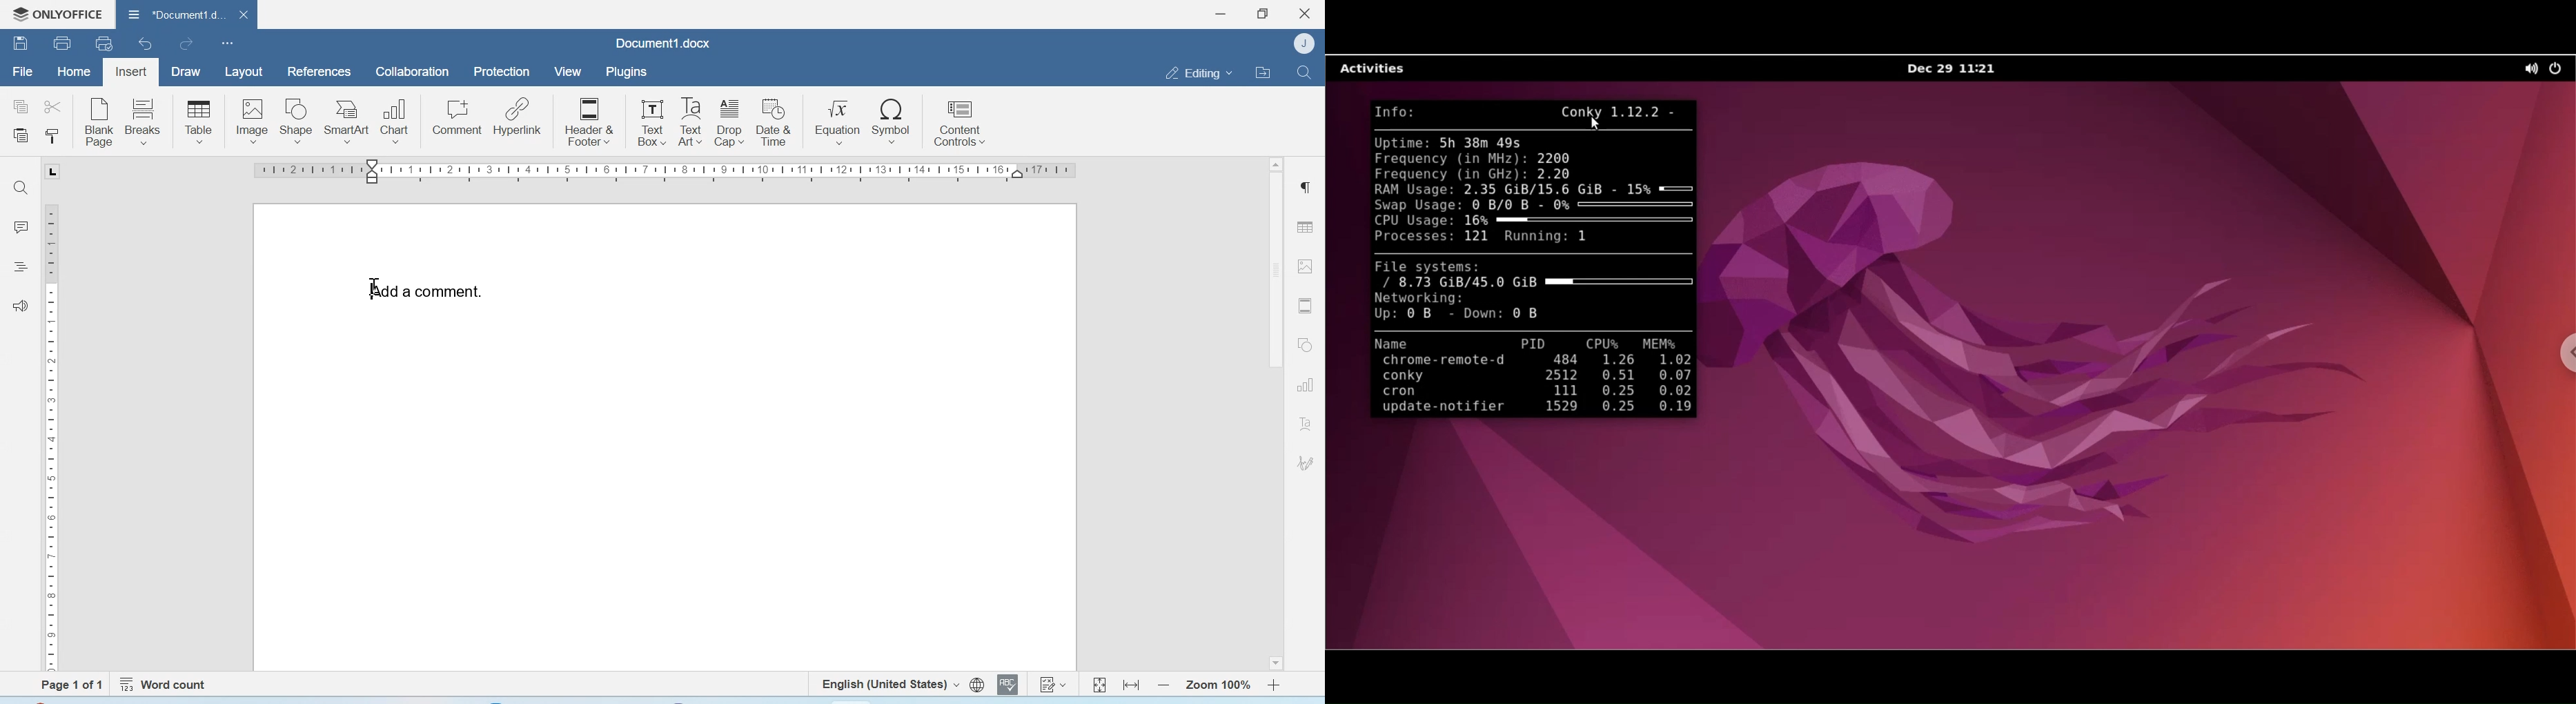 The width and height of the screenshot is (2576, 728). What do you see at coordinates (1306, 463) in the screenshot?
I see `Signature` at bounding box center [1306, 463].